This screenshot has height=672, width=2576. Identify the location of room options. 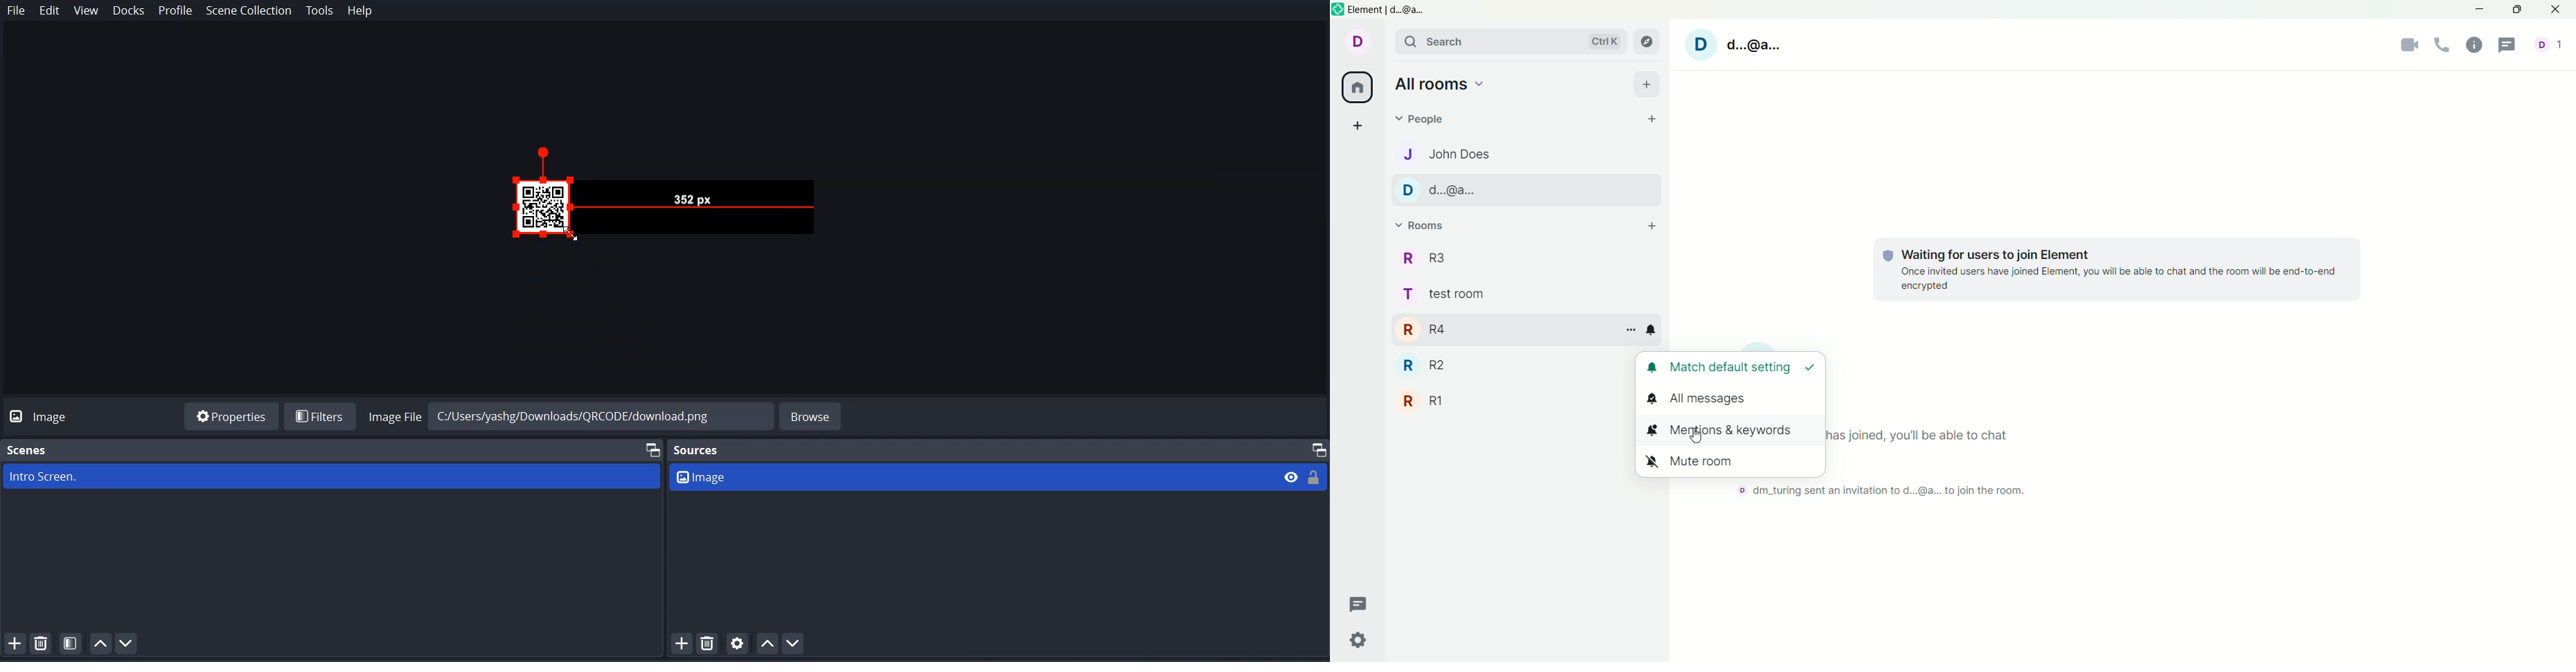
(1632, 330).